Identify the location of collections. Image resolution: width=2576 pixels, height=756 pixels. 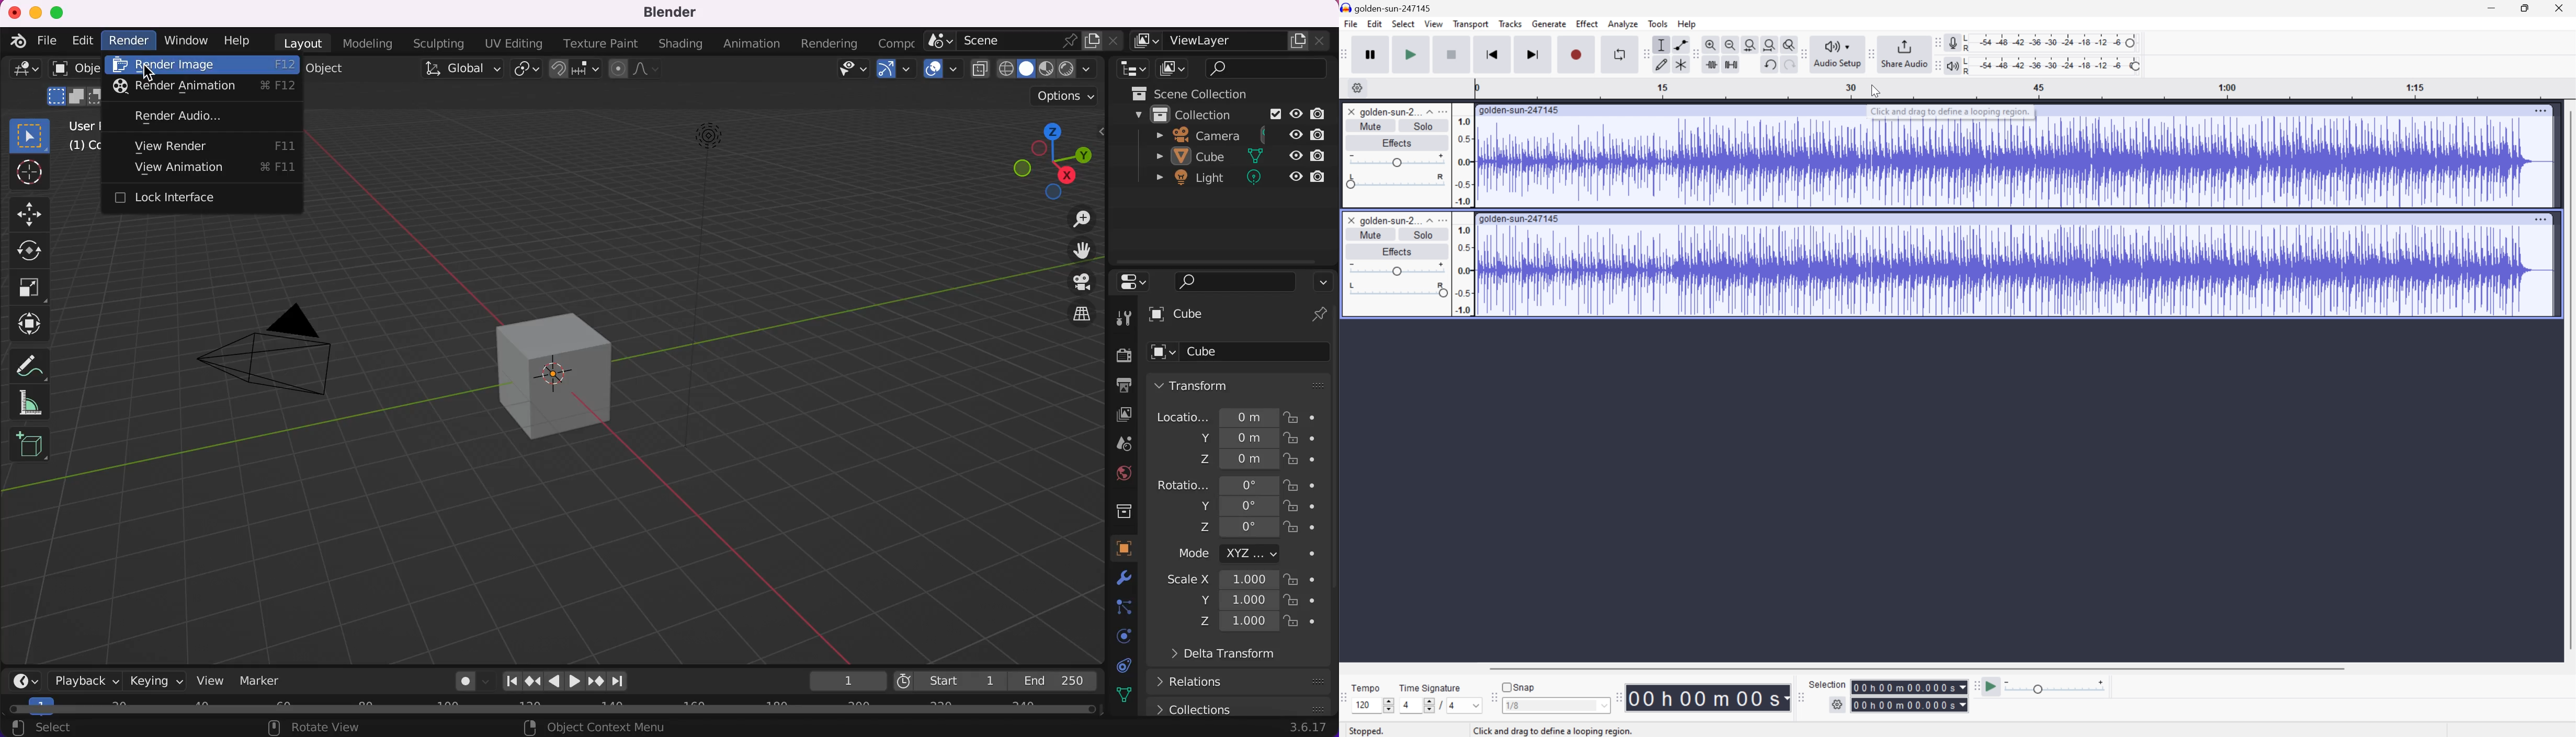
(1115, 510).